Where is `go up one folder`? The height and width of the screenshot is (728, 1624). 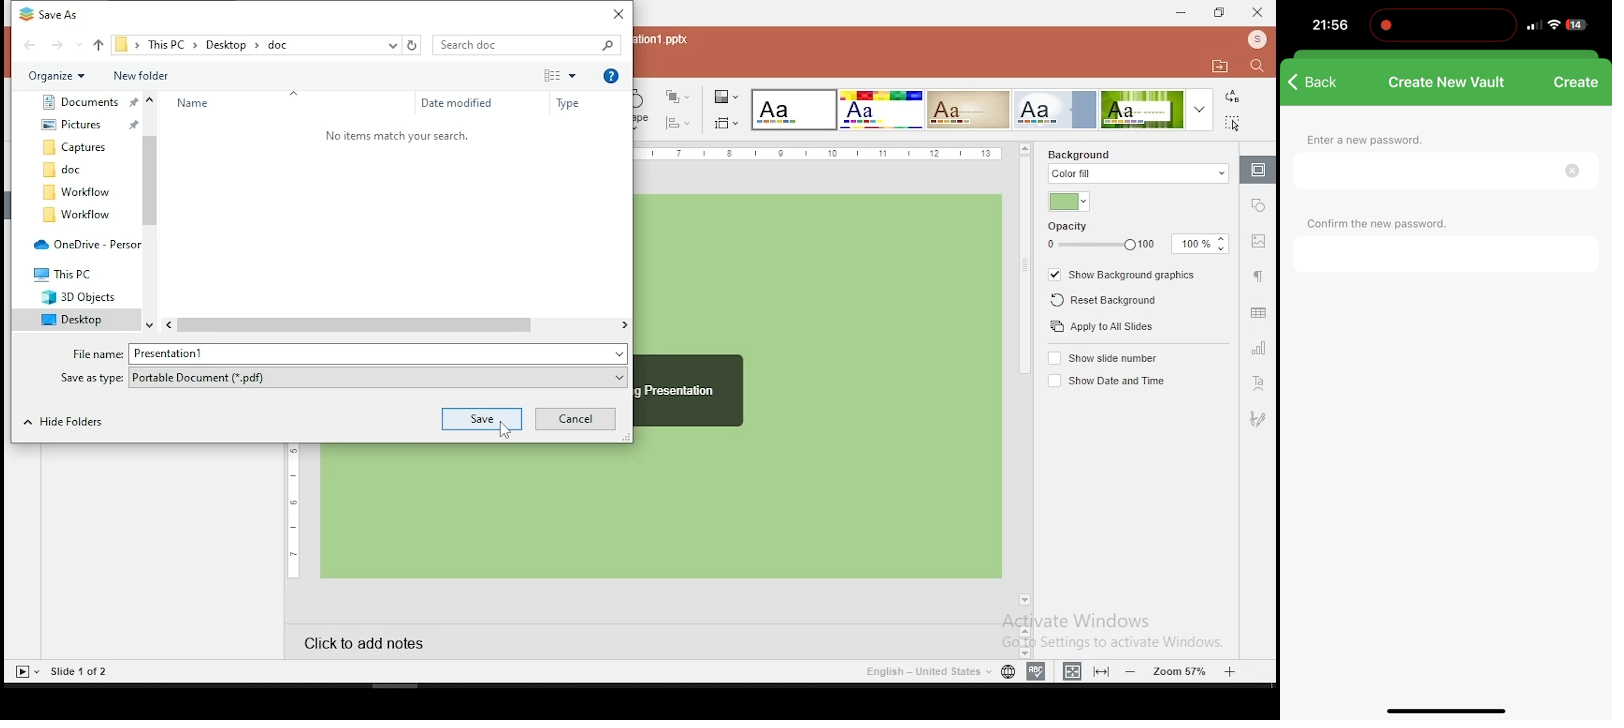 go up one folder is located at coordinates (98, 45).